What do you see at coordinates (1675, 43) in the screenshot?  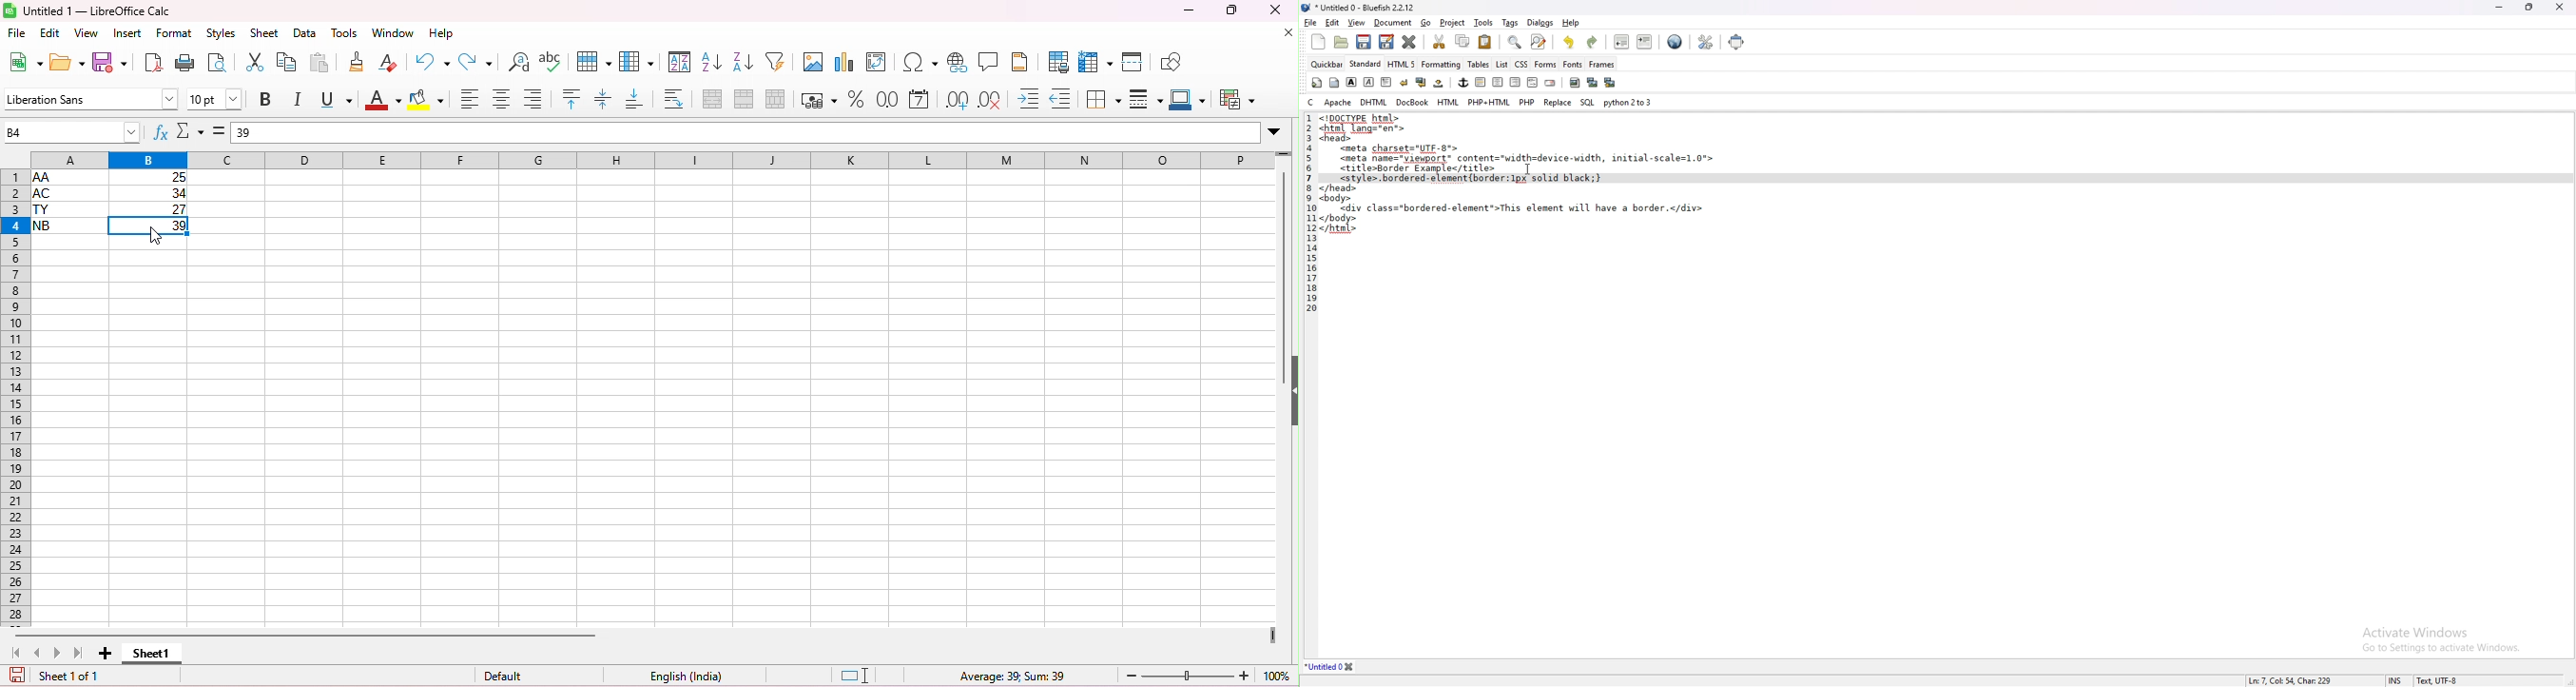 I see `edit in browser` at bounding box center [1675, 43].